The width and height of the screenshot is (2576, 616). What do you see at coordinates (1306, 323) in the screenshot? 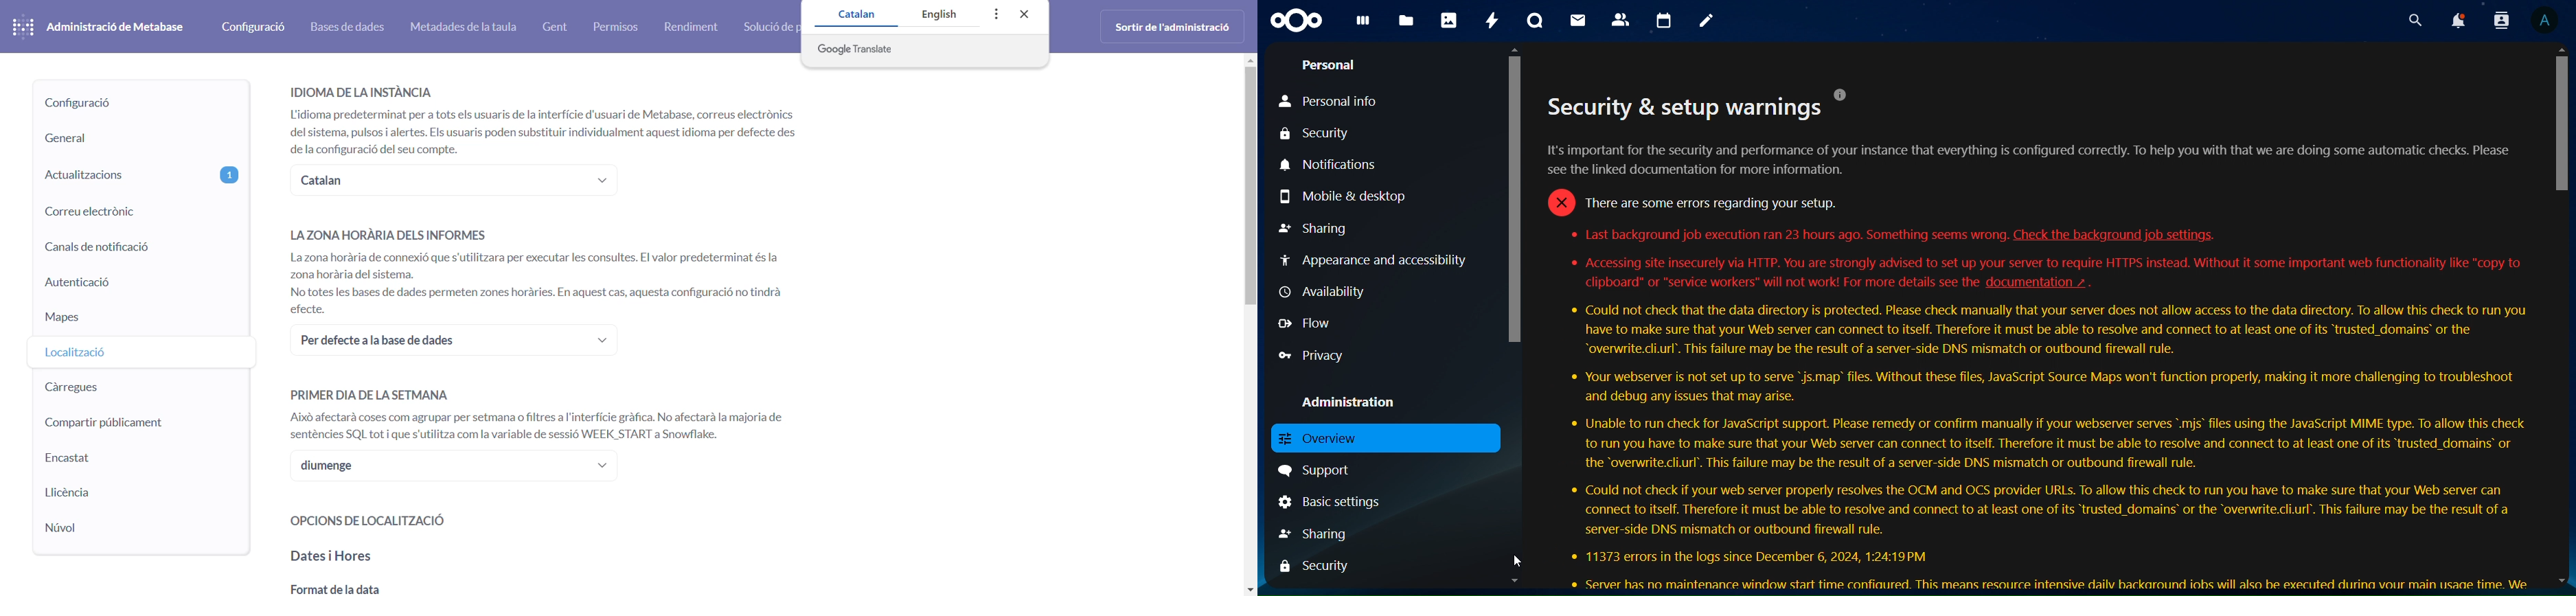
I see `flow` at bounding box center [1306, 323].